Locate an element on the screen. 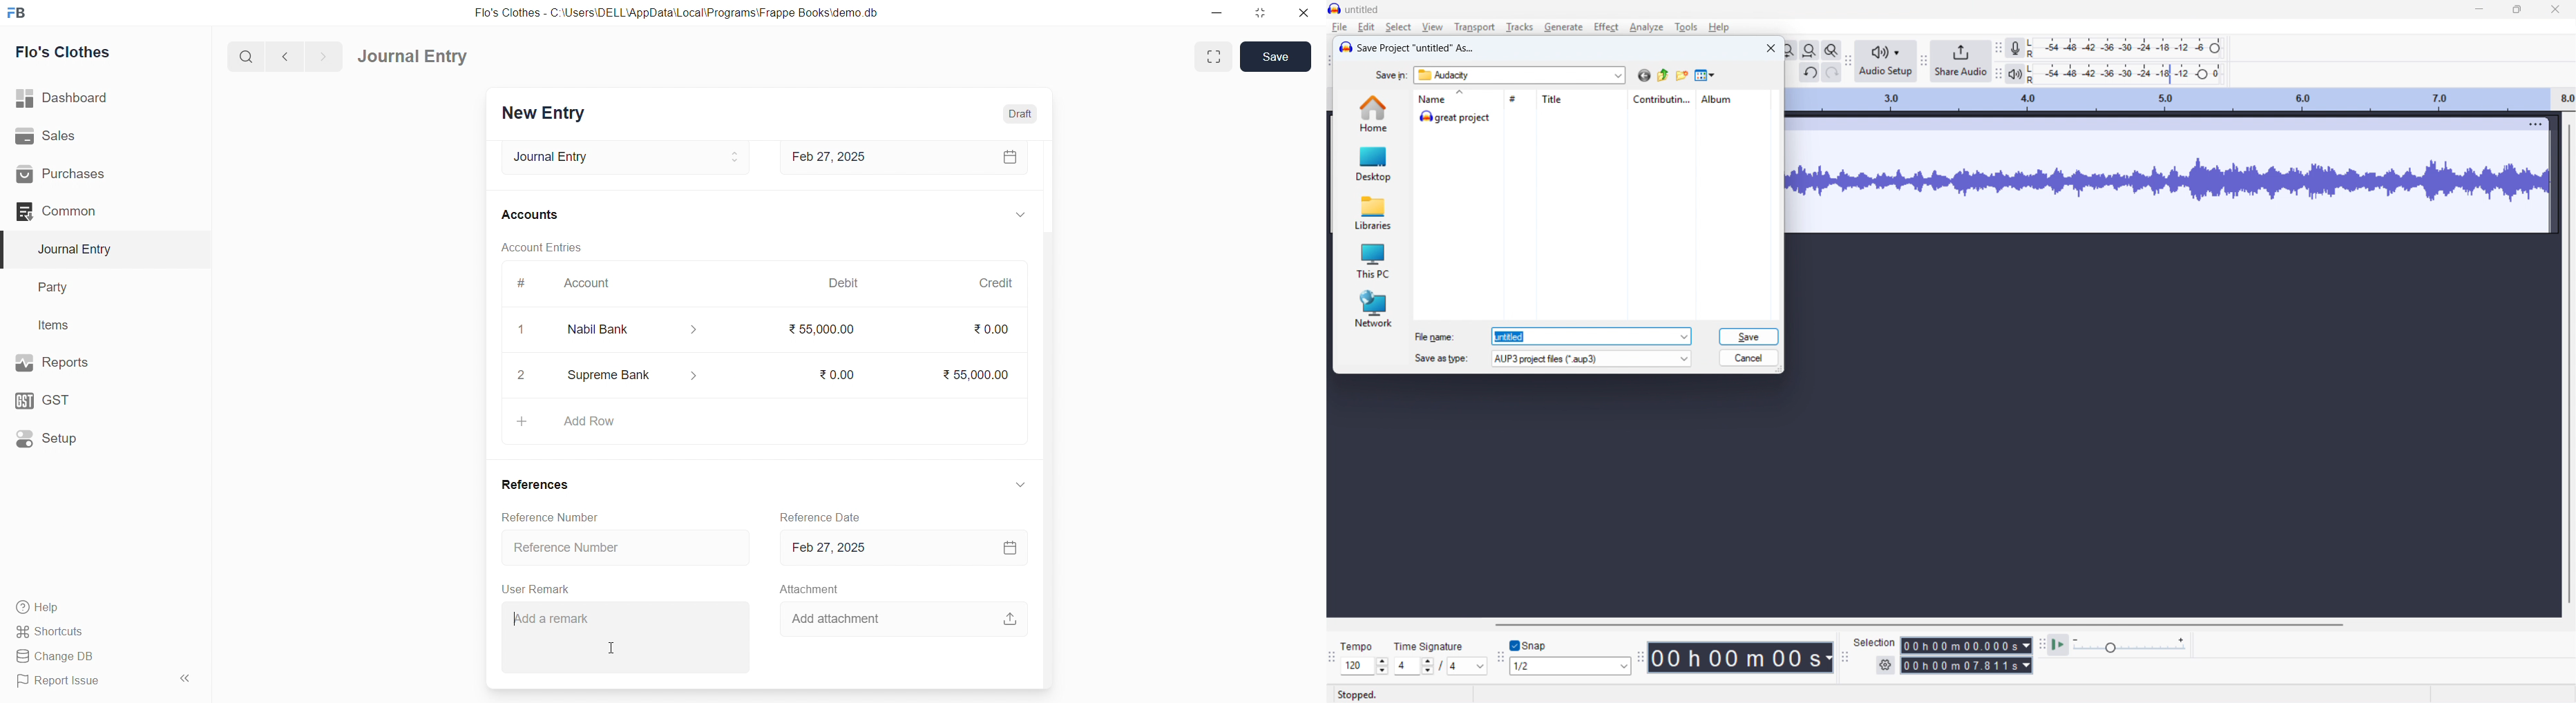 This screenshot has height=728, width=2576. recording level is located at coordinates (2130, 48).